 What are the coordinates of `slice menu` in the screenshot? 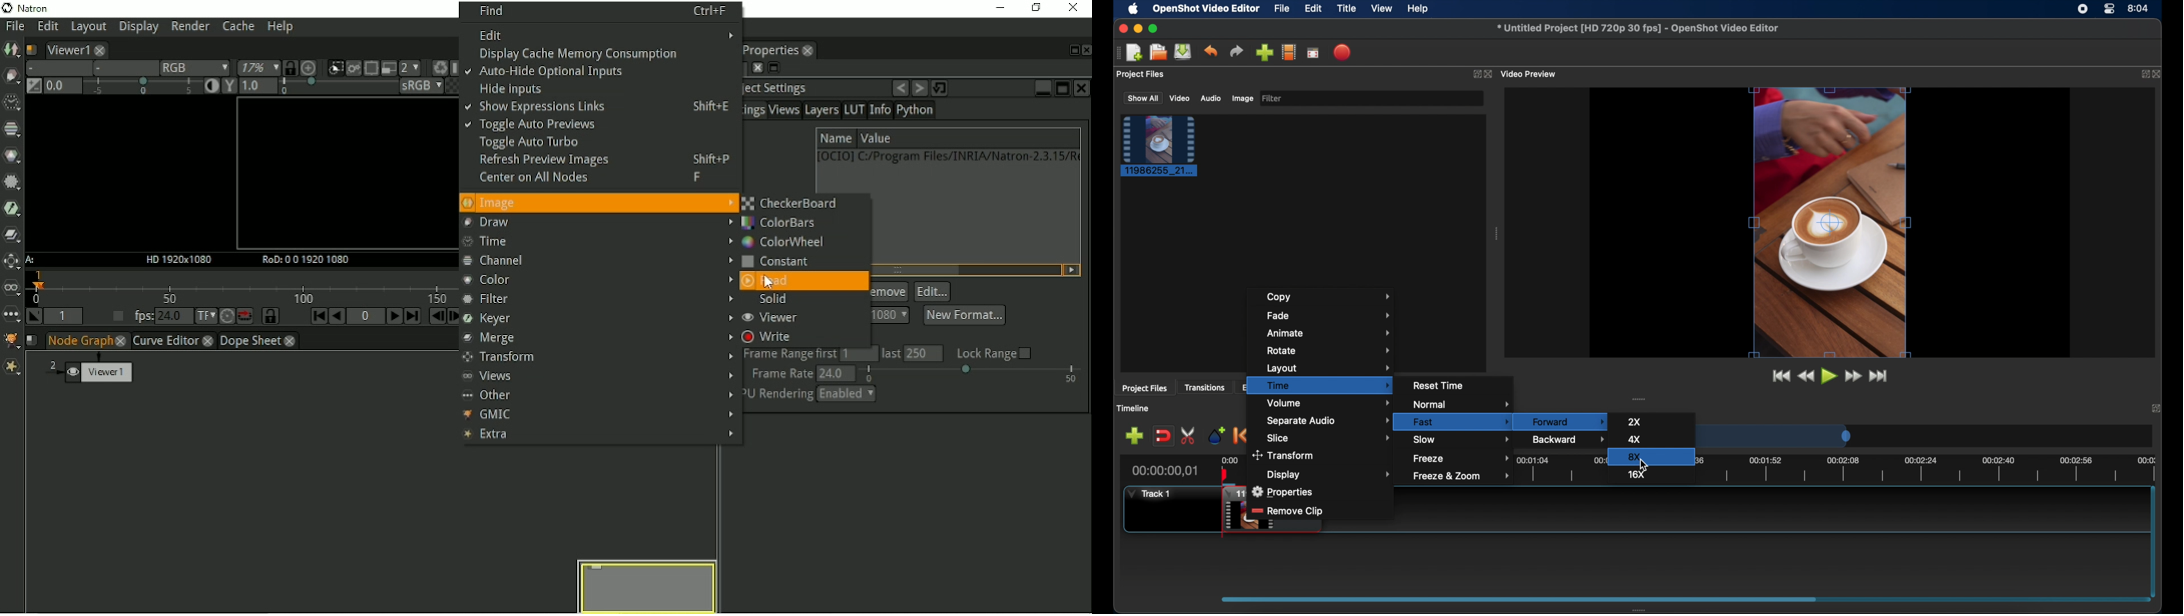 It's located at (1330, 438).